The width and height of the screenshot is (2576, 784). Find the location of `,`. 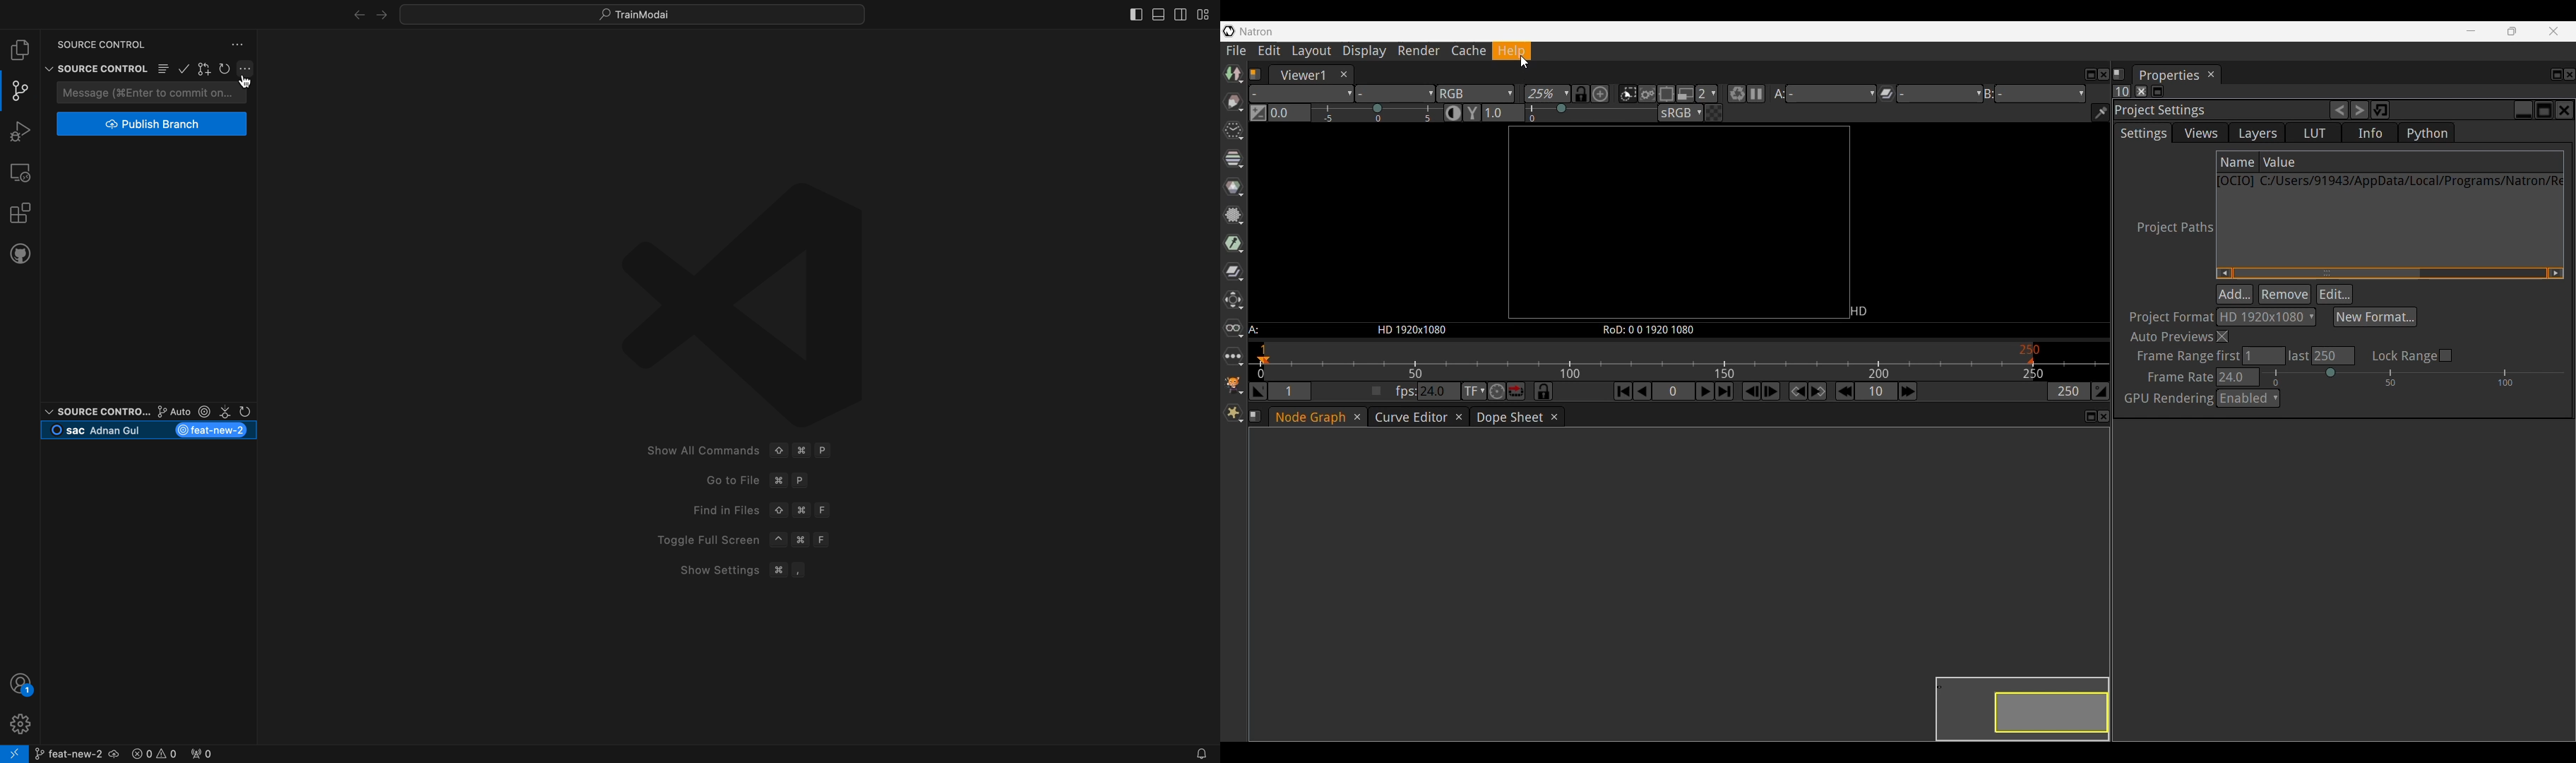

, is located at coordinates (800, 570).